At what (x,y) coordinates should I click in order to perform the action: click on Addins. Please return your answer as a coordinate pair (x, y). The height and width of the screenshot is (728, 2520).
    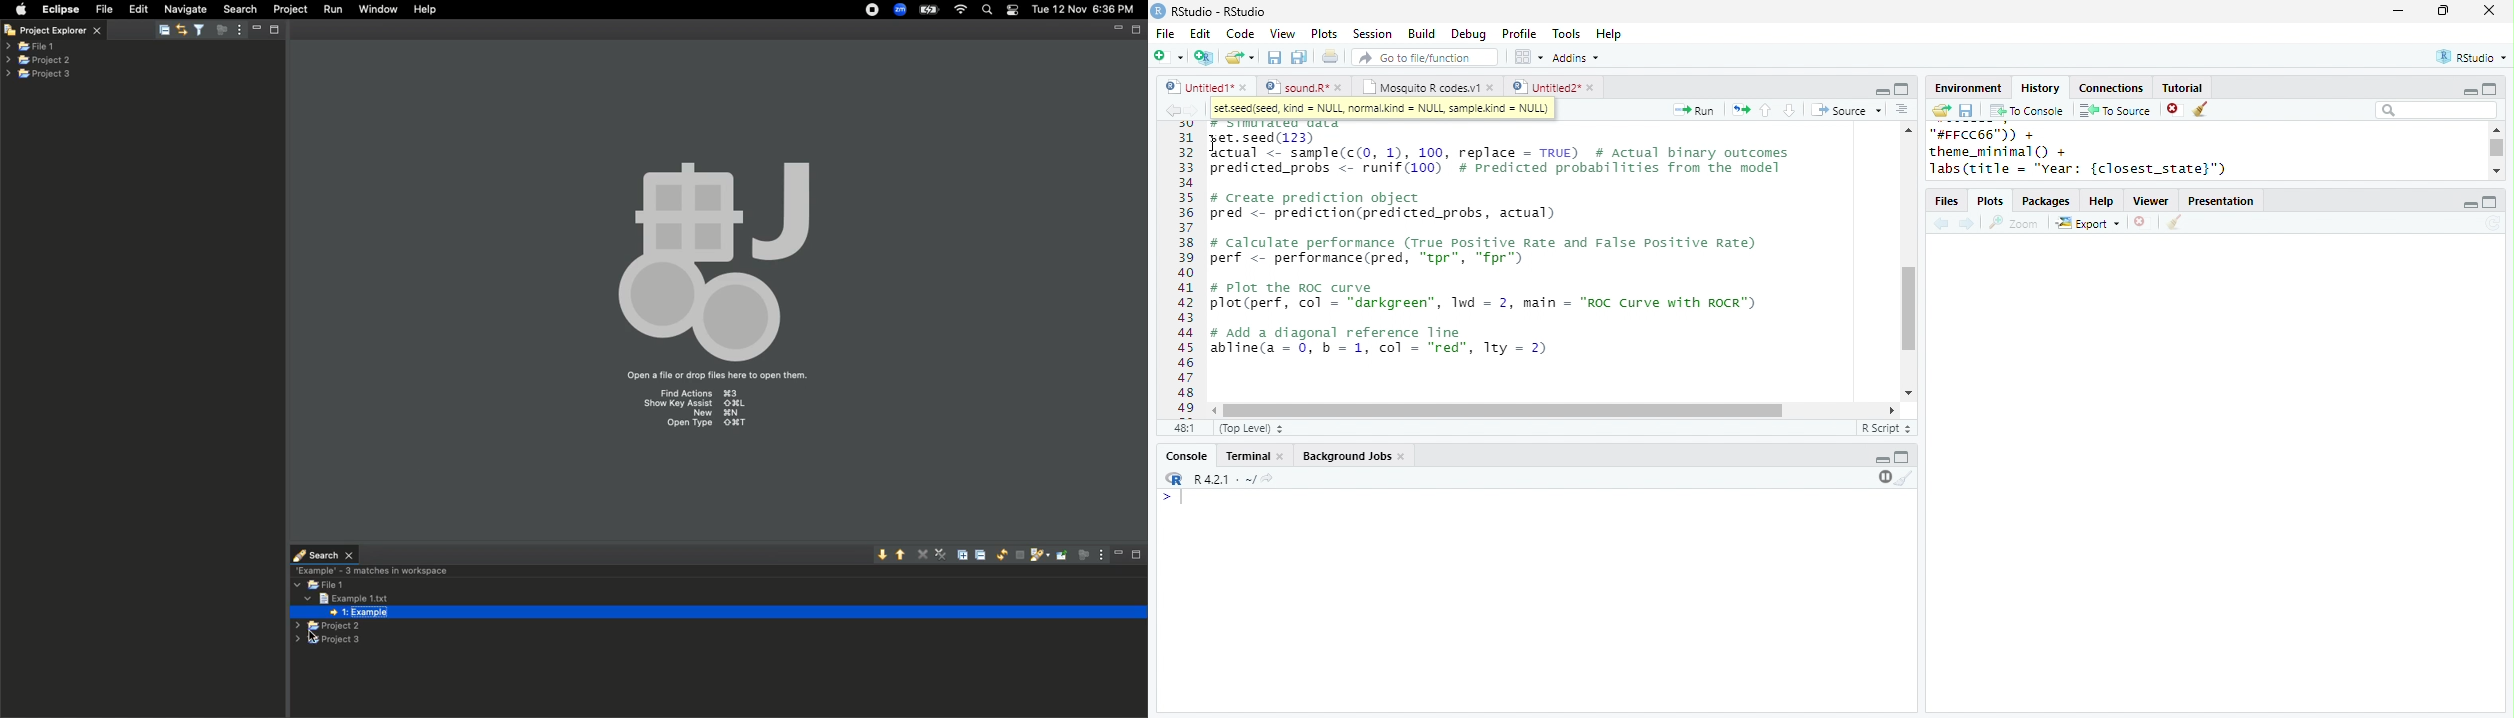
    Looking at the image, I should click on (1576, 58).